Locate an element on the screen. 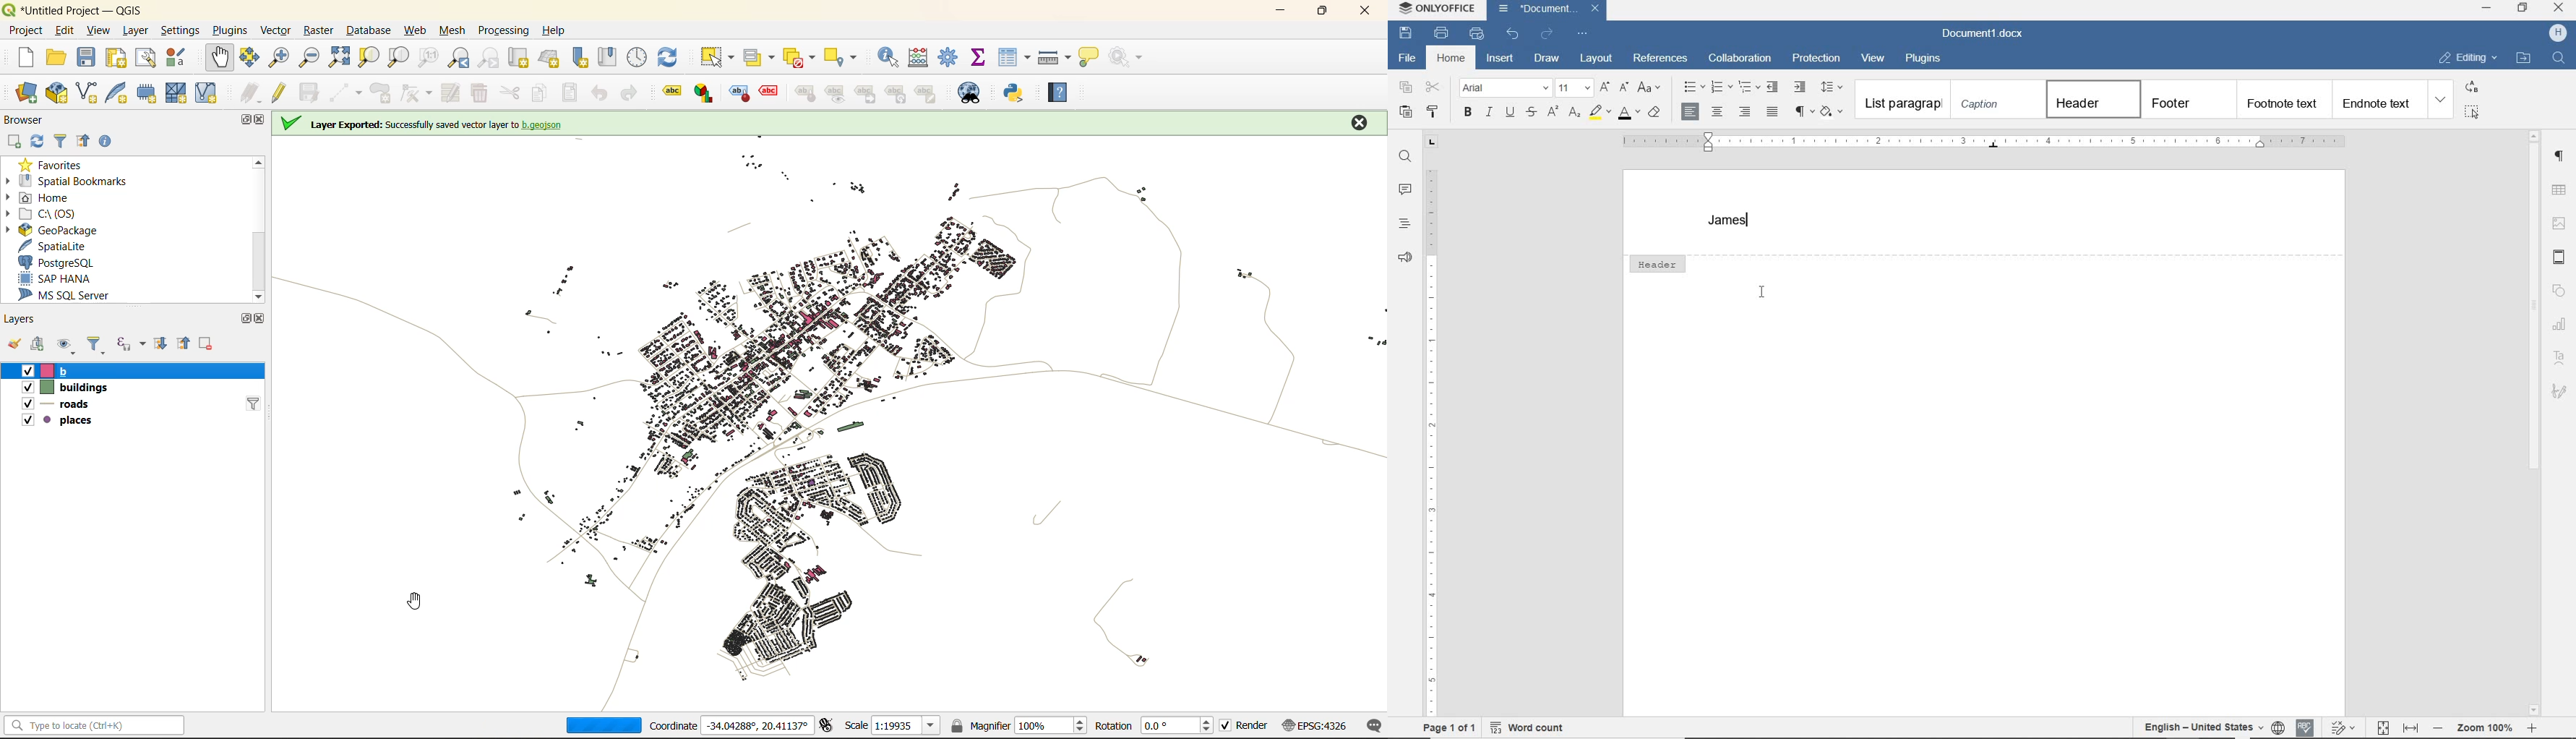 The height and width of the screenshot is (756, 2576). font size is located at coordinates (1575, 88).